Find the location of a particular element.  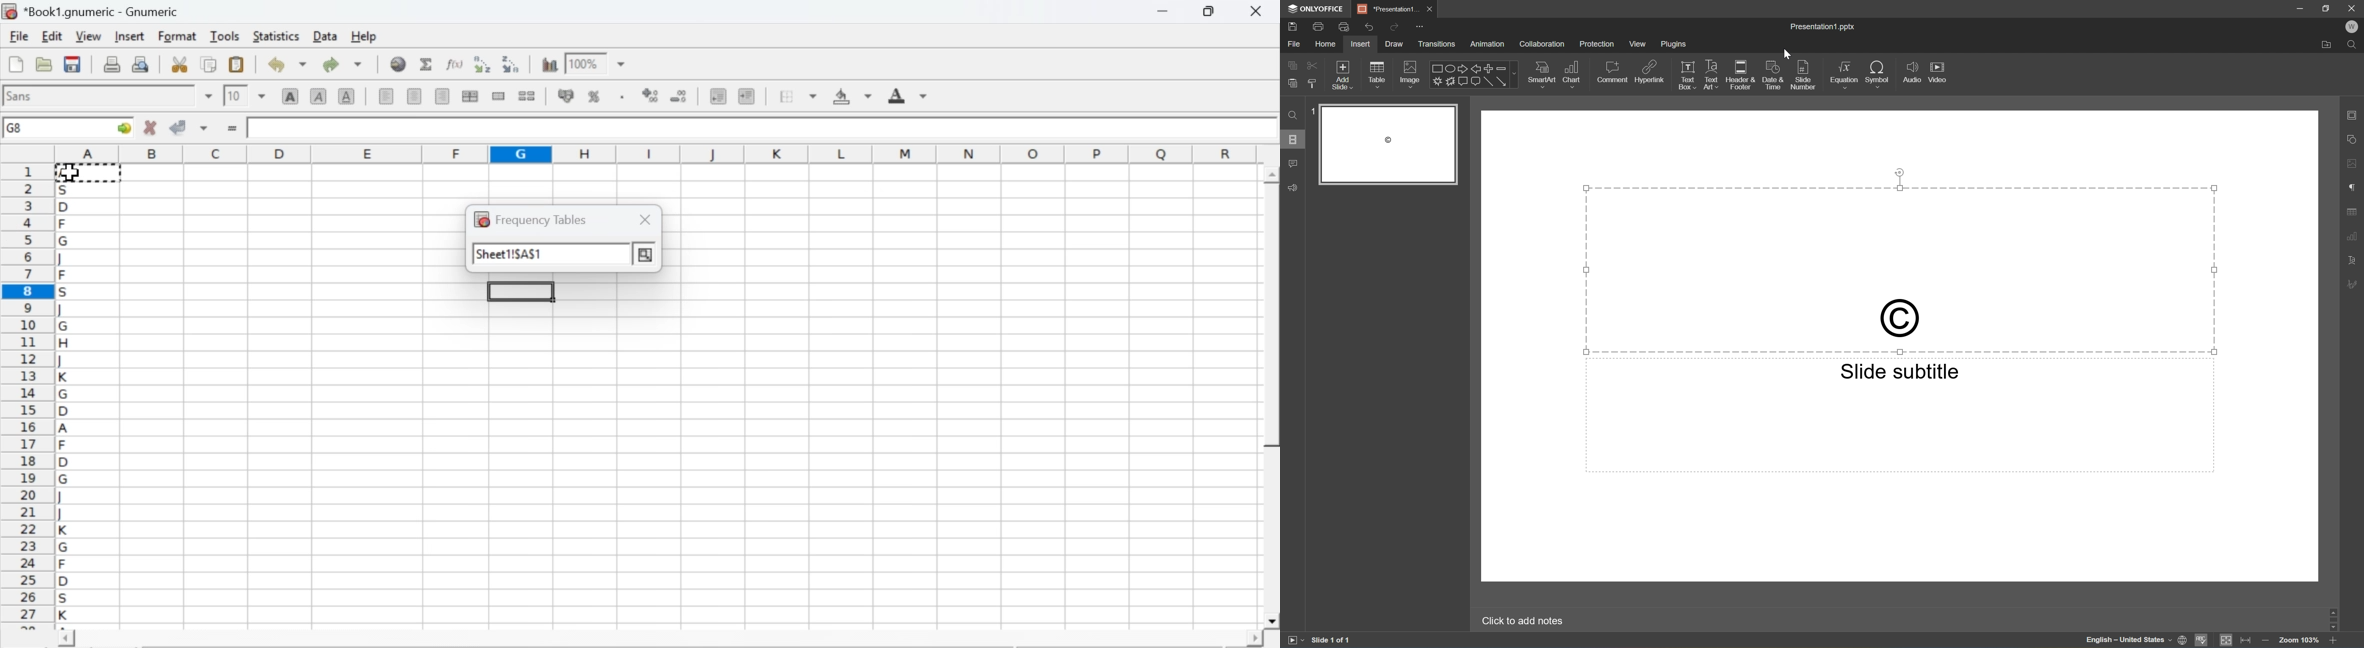

file is located at coordinates (18, 37).